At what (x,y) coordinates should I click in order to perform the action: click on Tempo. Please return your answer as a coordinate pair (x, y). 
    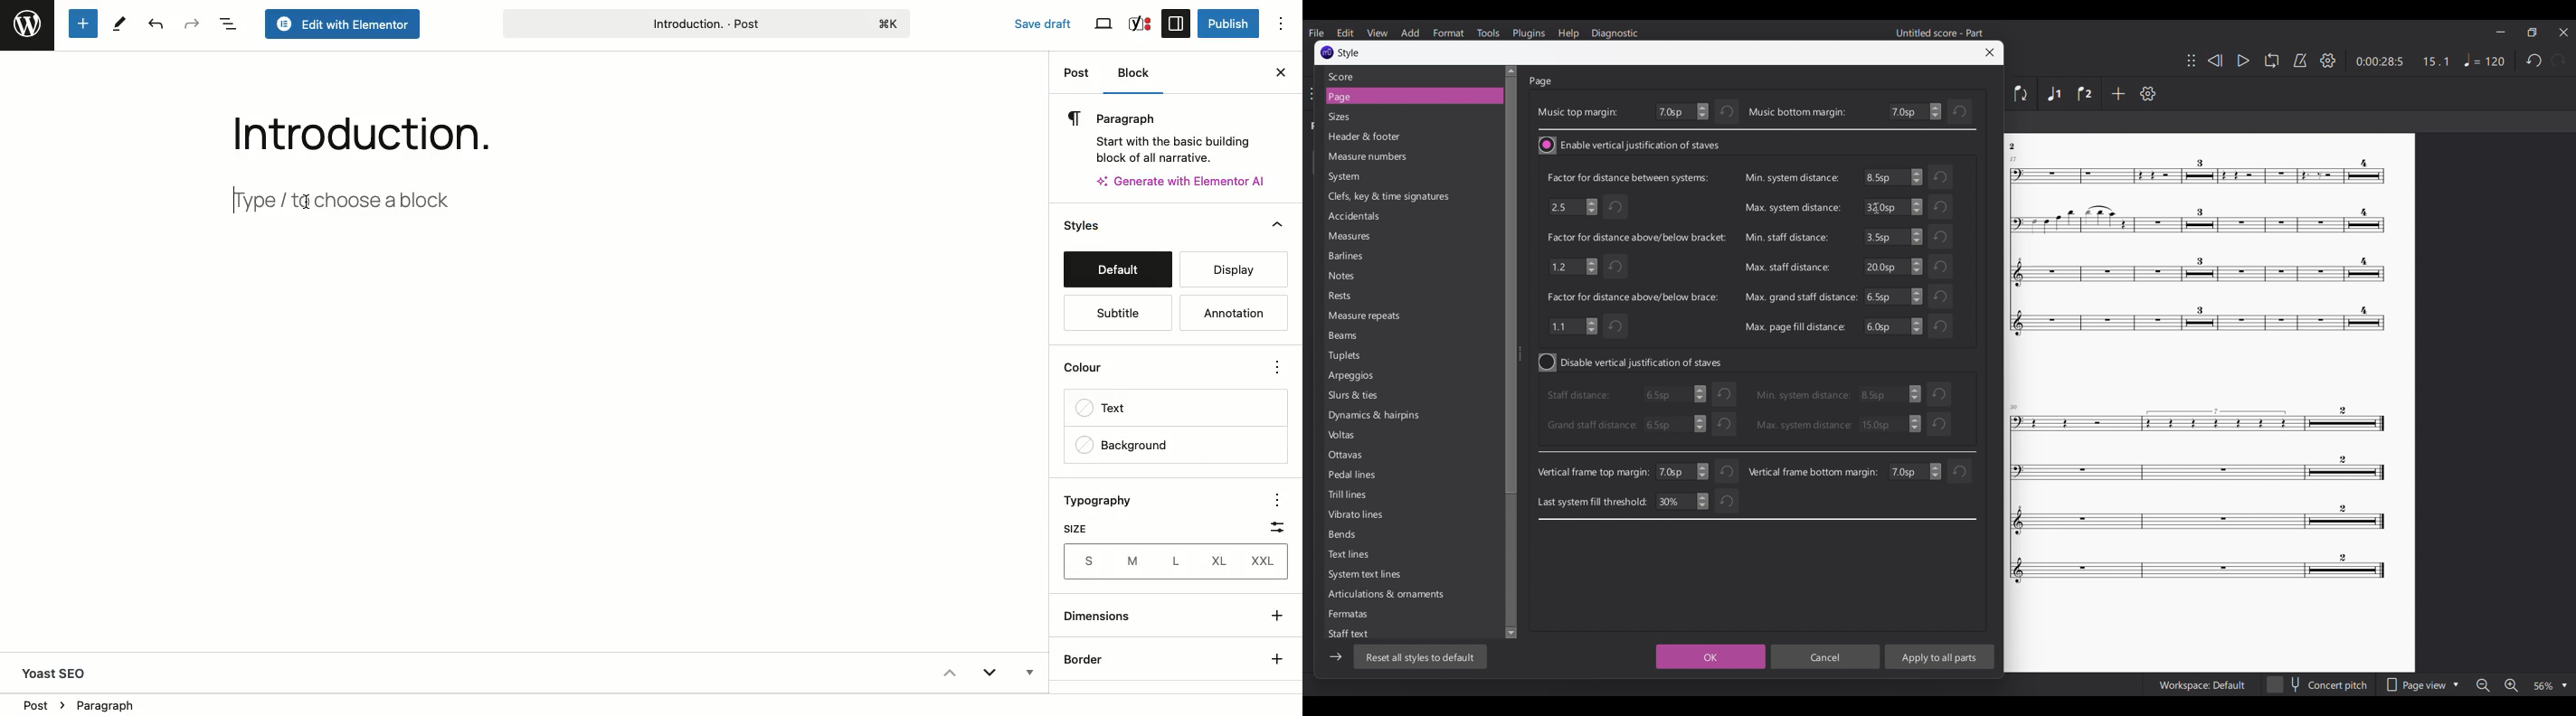
    Looking at the image, I should click on (2484, 60).